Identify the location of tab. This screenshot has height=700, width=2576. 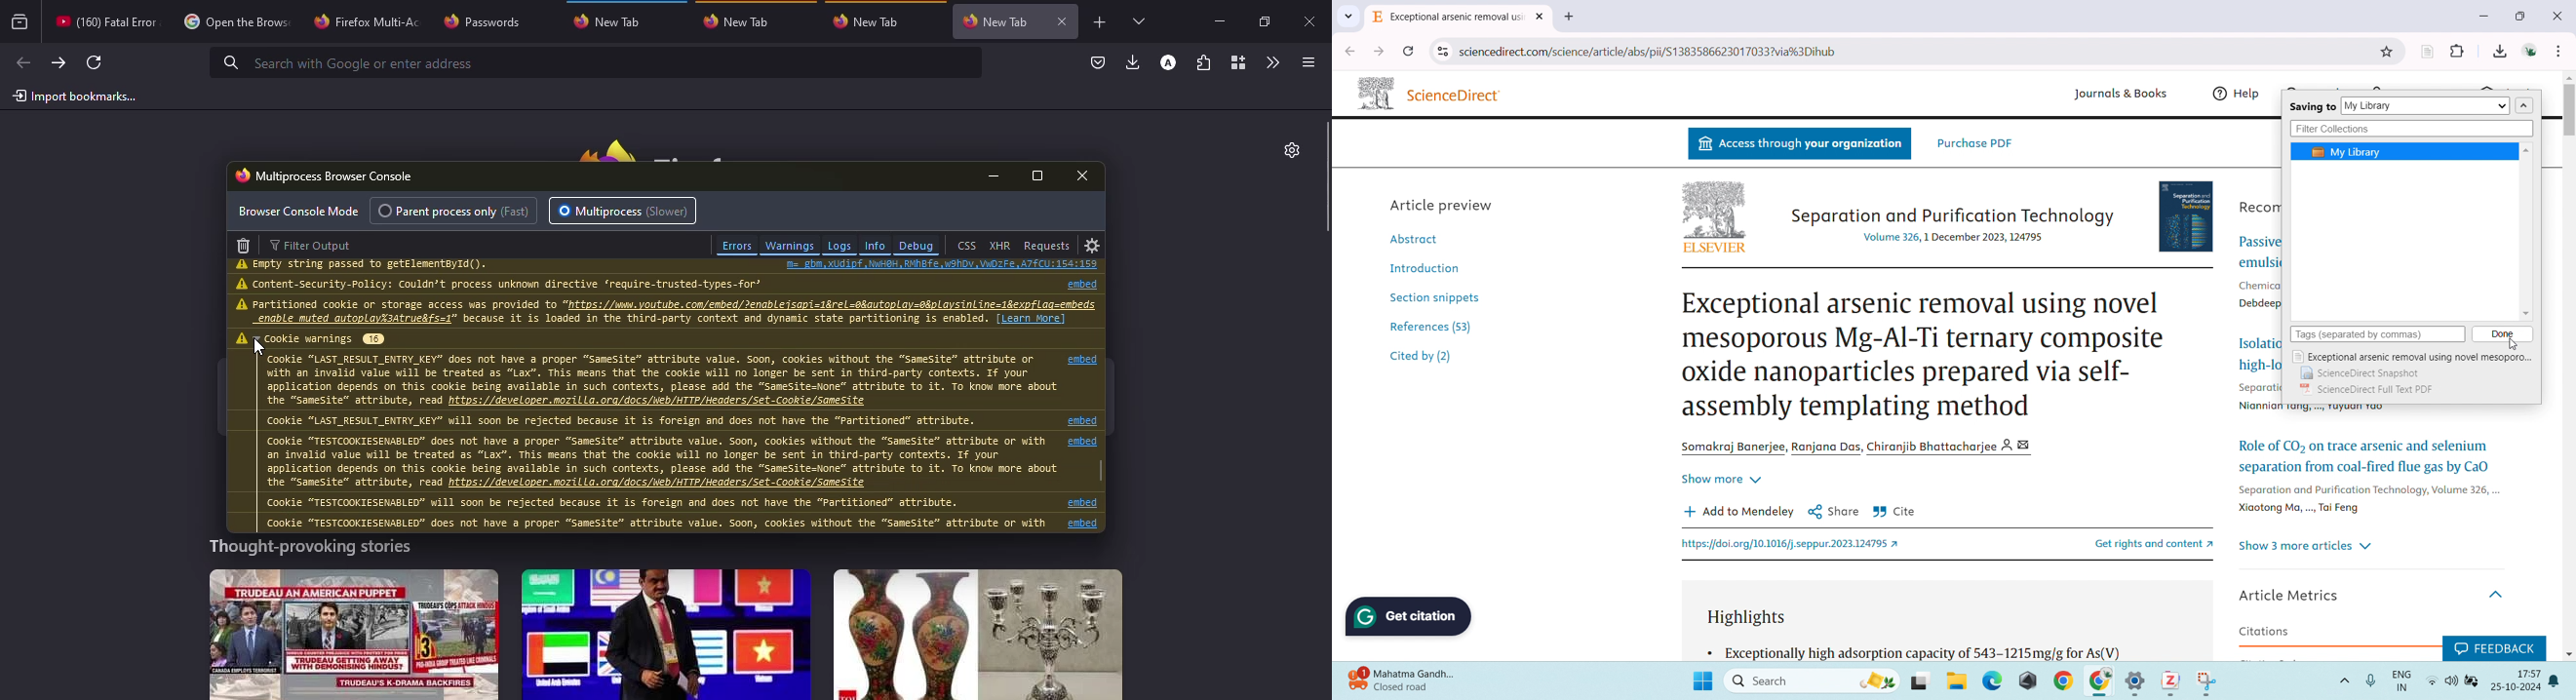
(103, 20).